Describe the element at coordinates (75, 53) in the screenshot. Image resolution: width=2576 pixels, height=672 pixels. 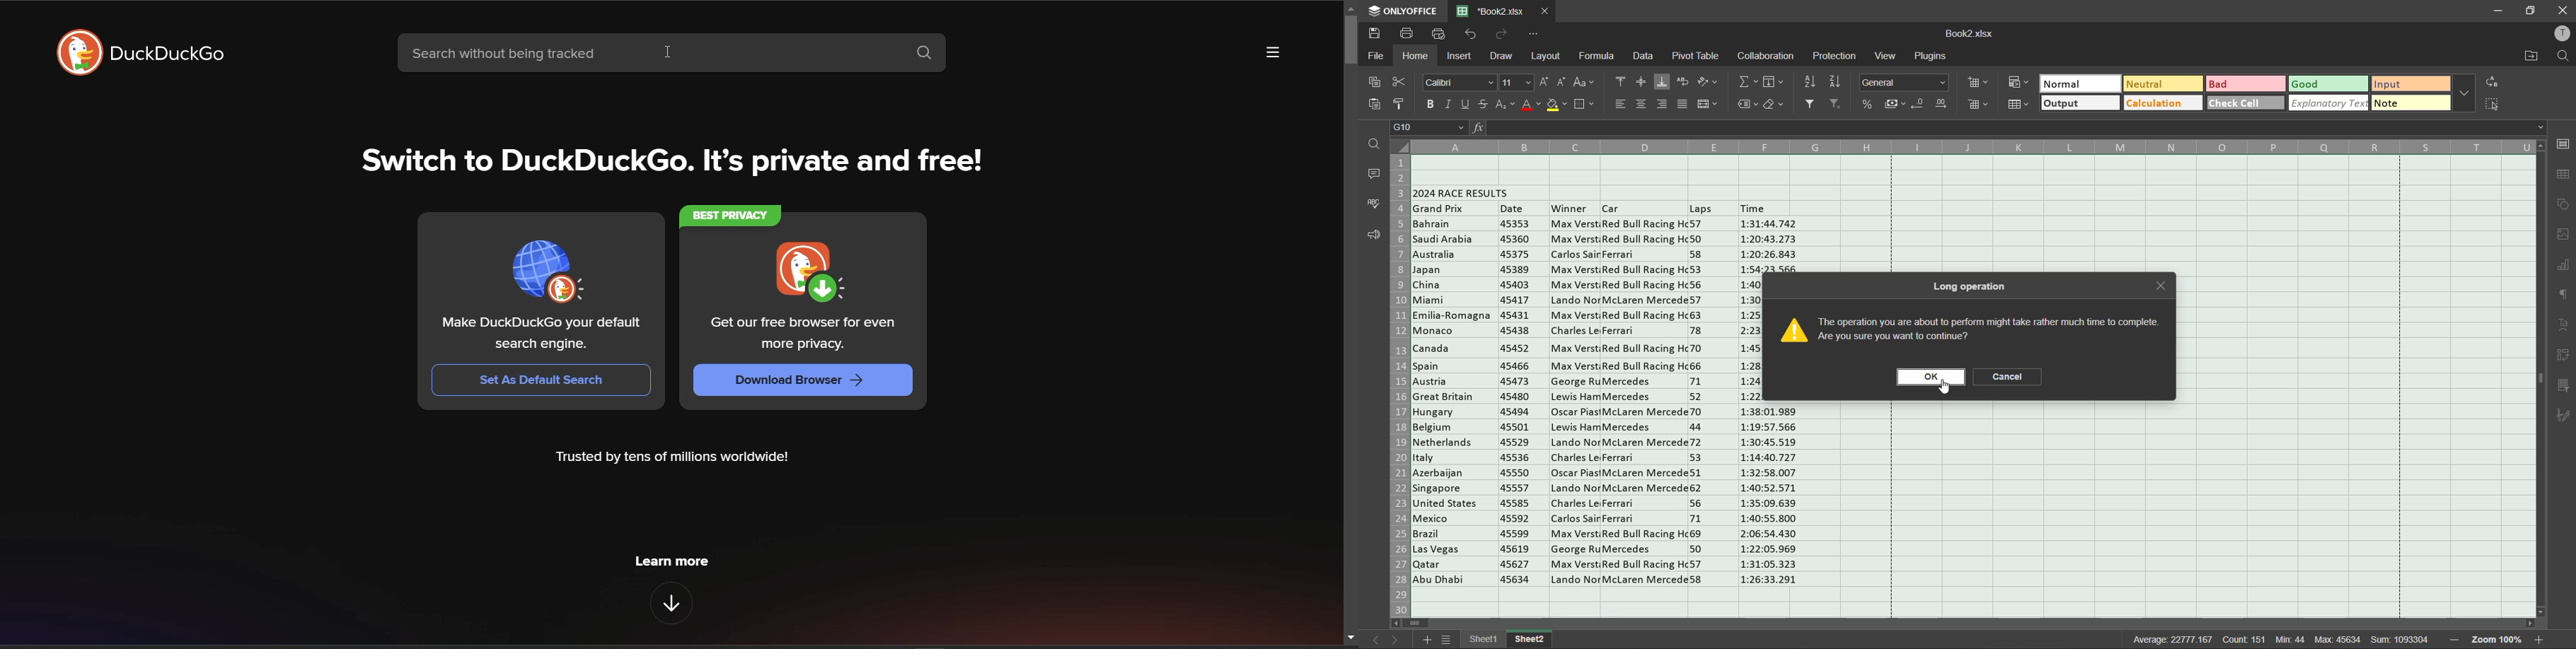
I see `logo` at that location.